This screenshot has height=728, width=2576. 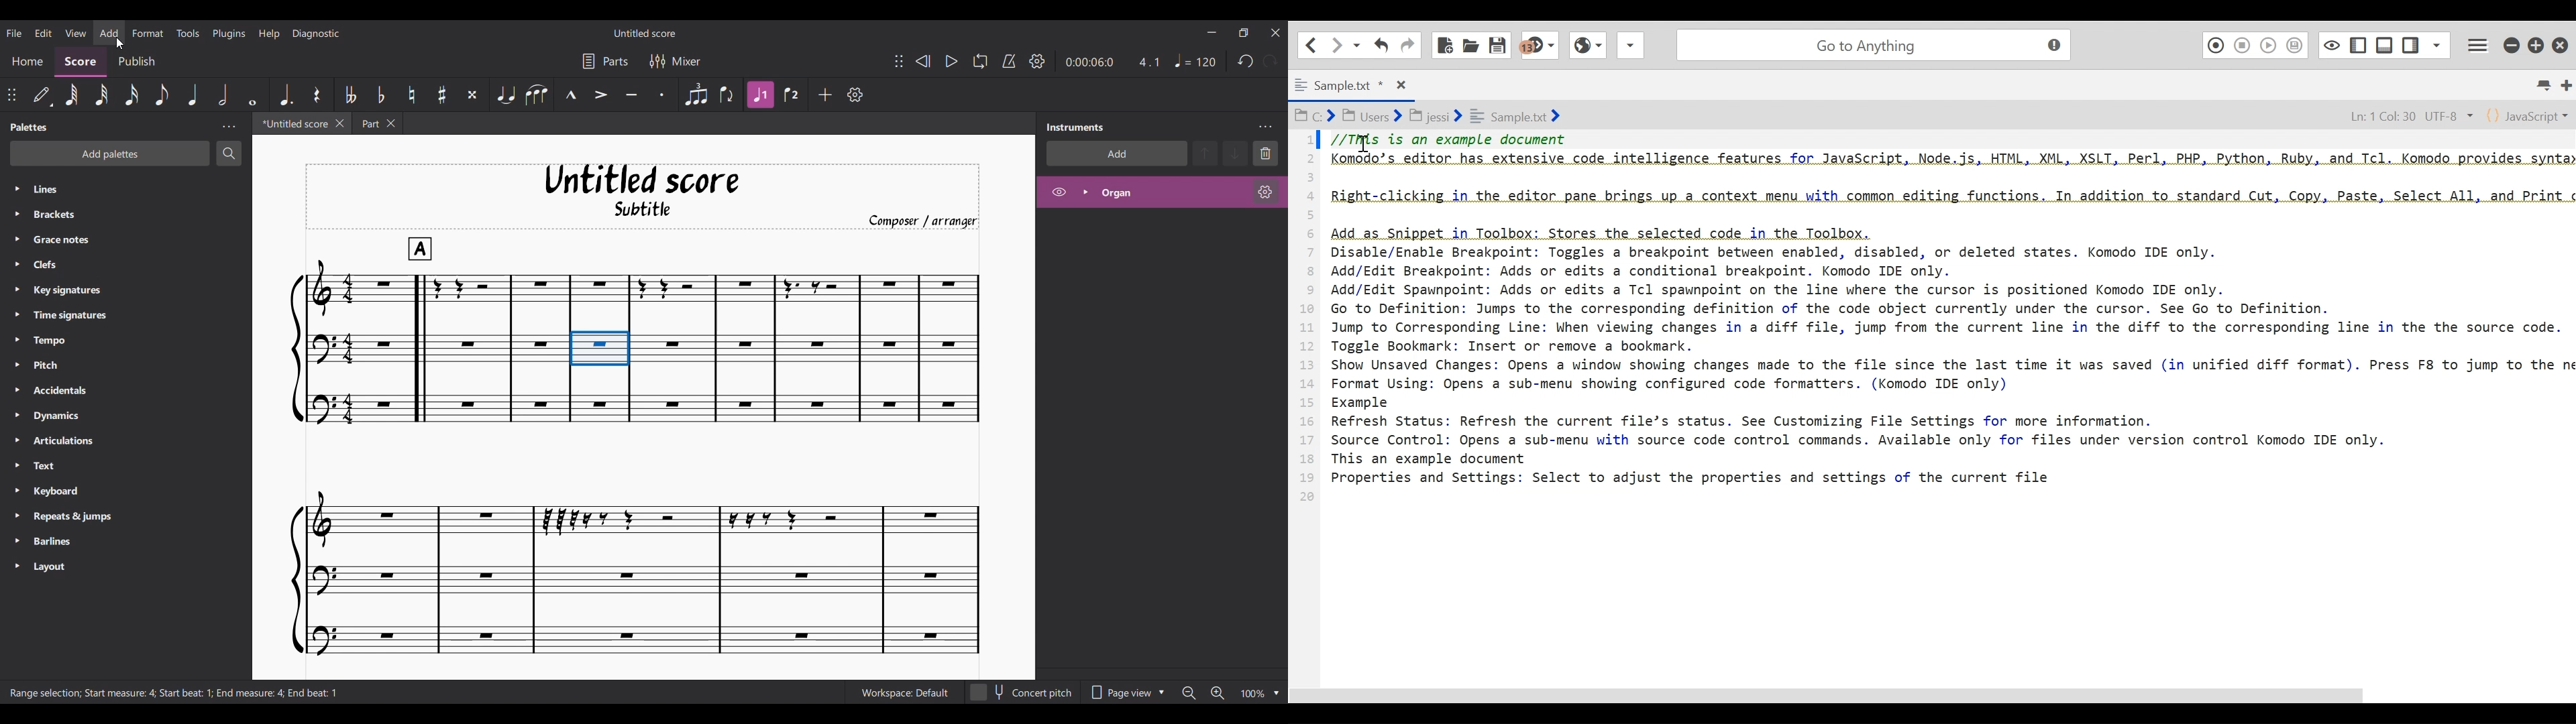 What do you see at coordinates (340, 124) in the screenshot?
I see `Close Untitled tab` at bounding box center [340, 124].